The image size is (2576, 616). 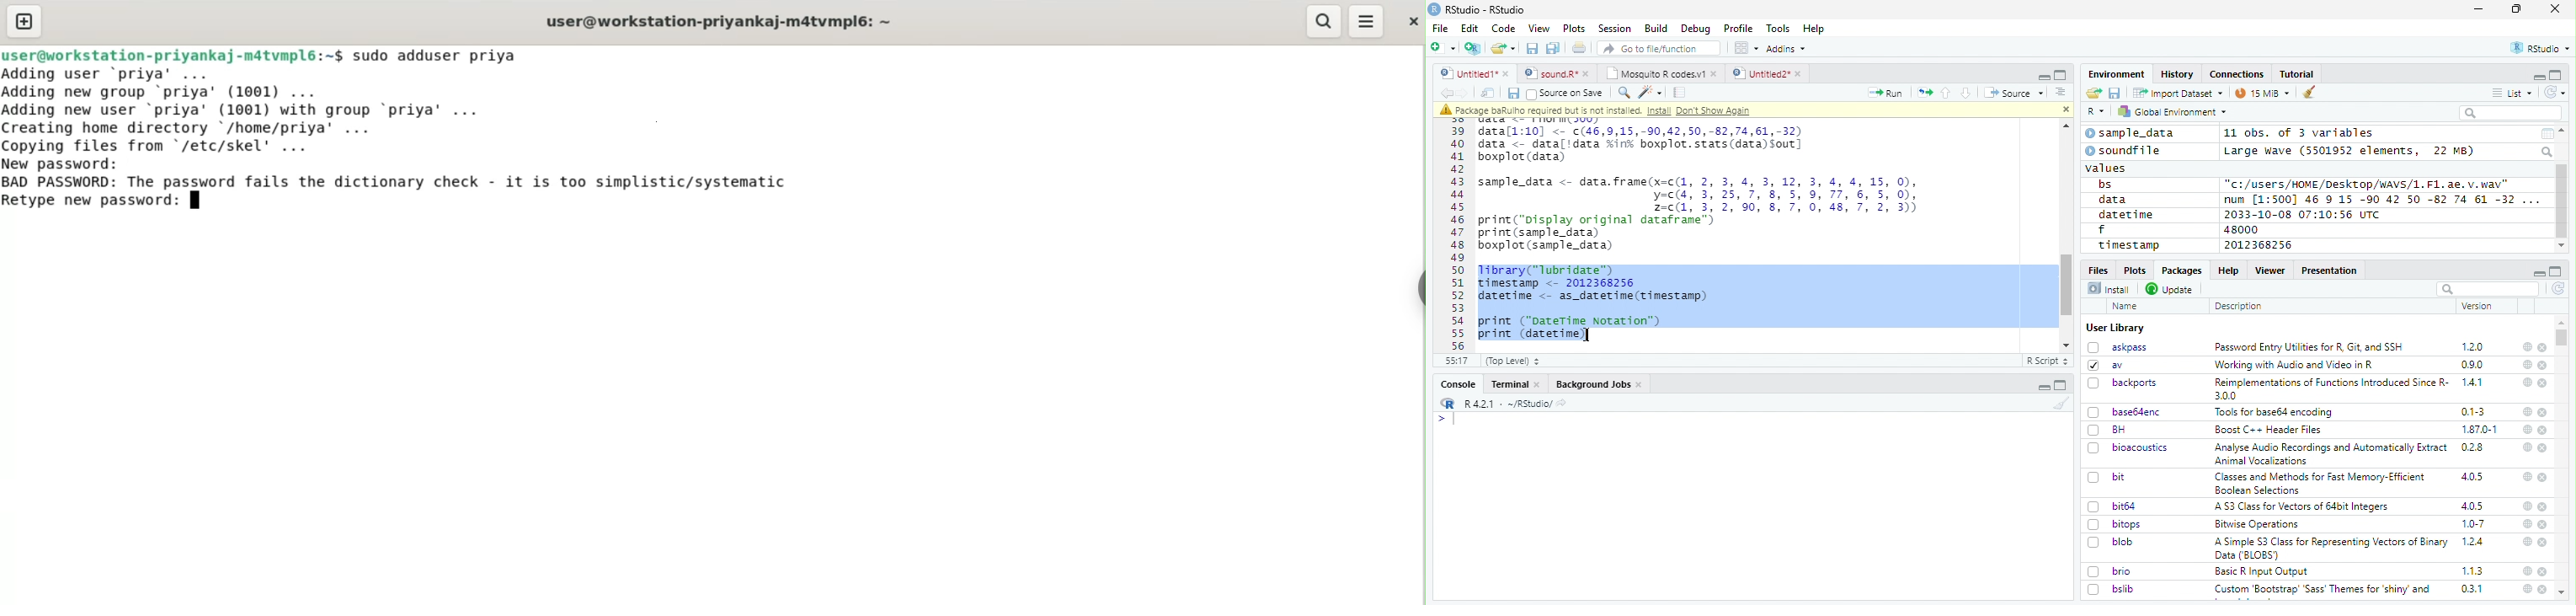 I want to click on Plots, so click(x=2134, y=270).